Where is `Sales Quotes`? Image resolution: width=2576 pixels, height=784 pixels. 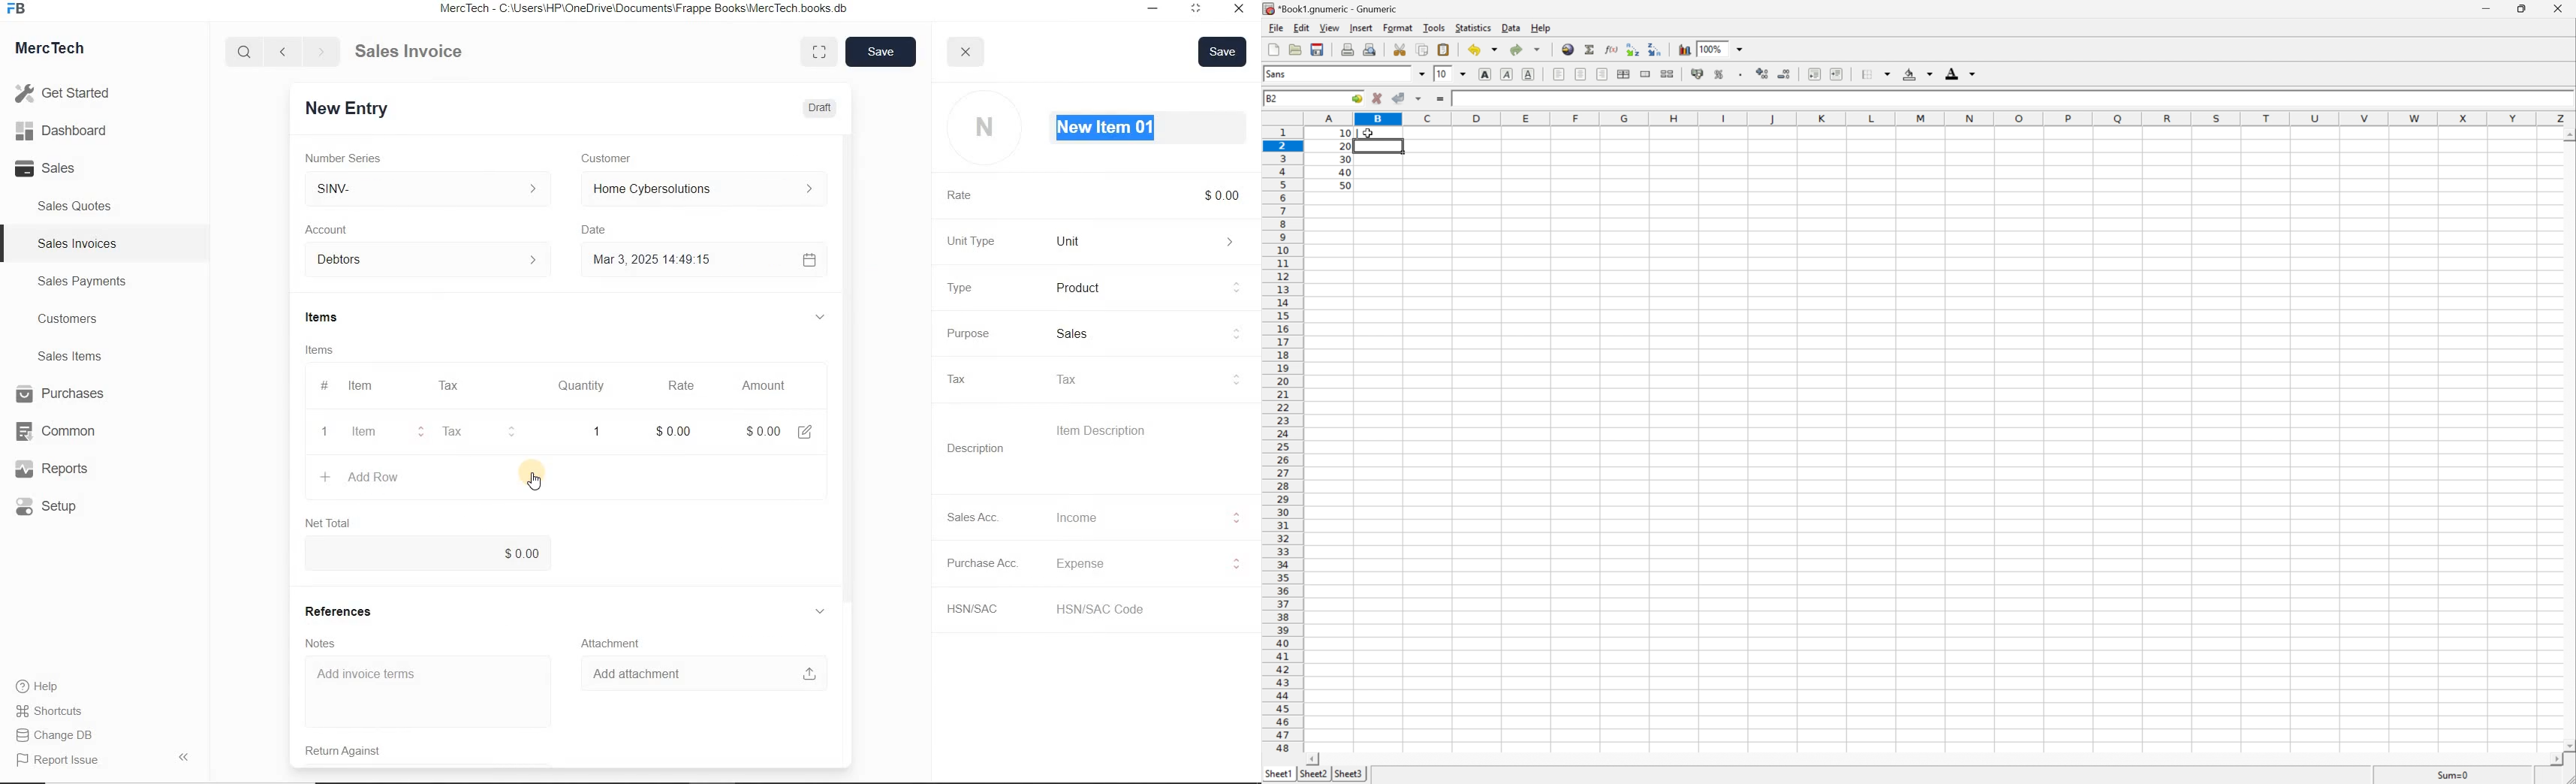
Sales Quotes is located at coordinates (78, 206).